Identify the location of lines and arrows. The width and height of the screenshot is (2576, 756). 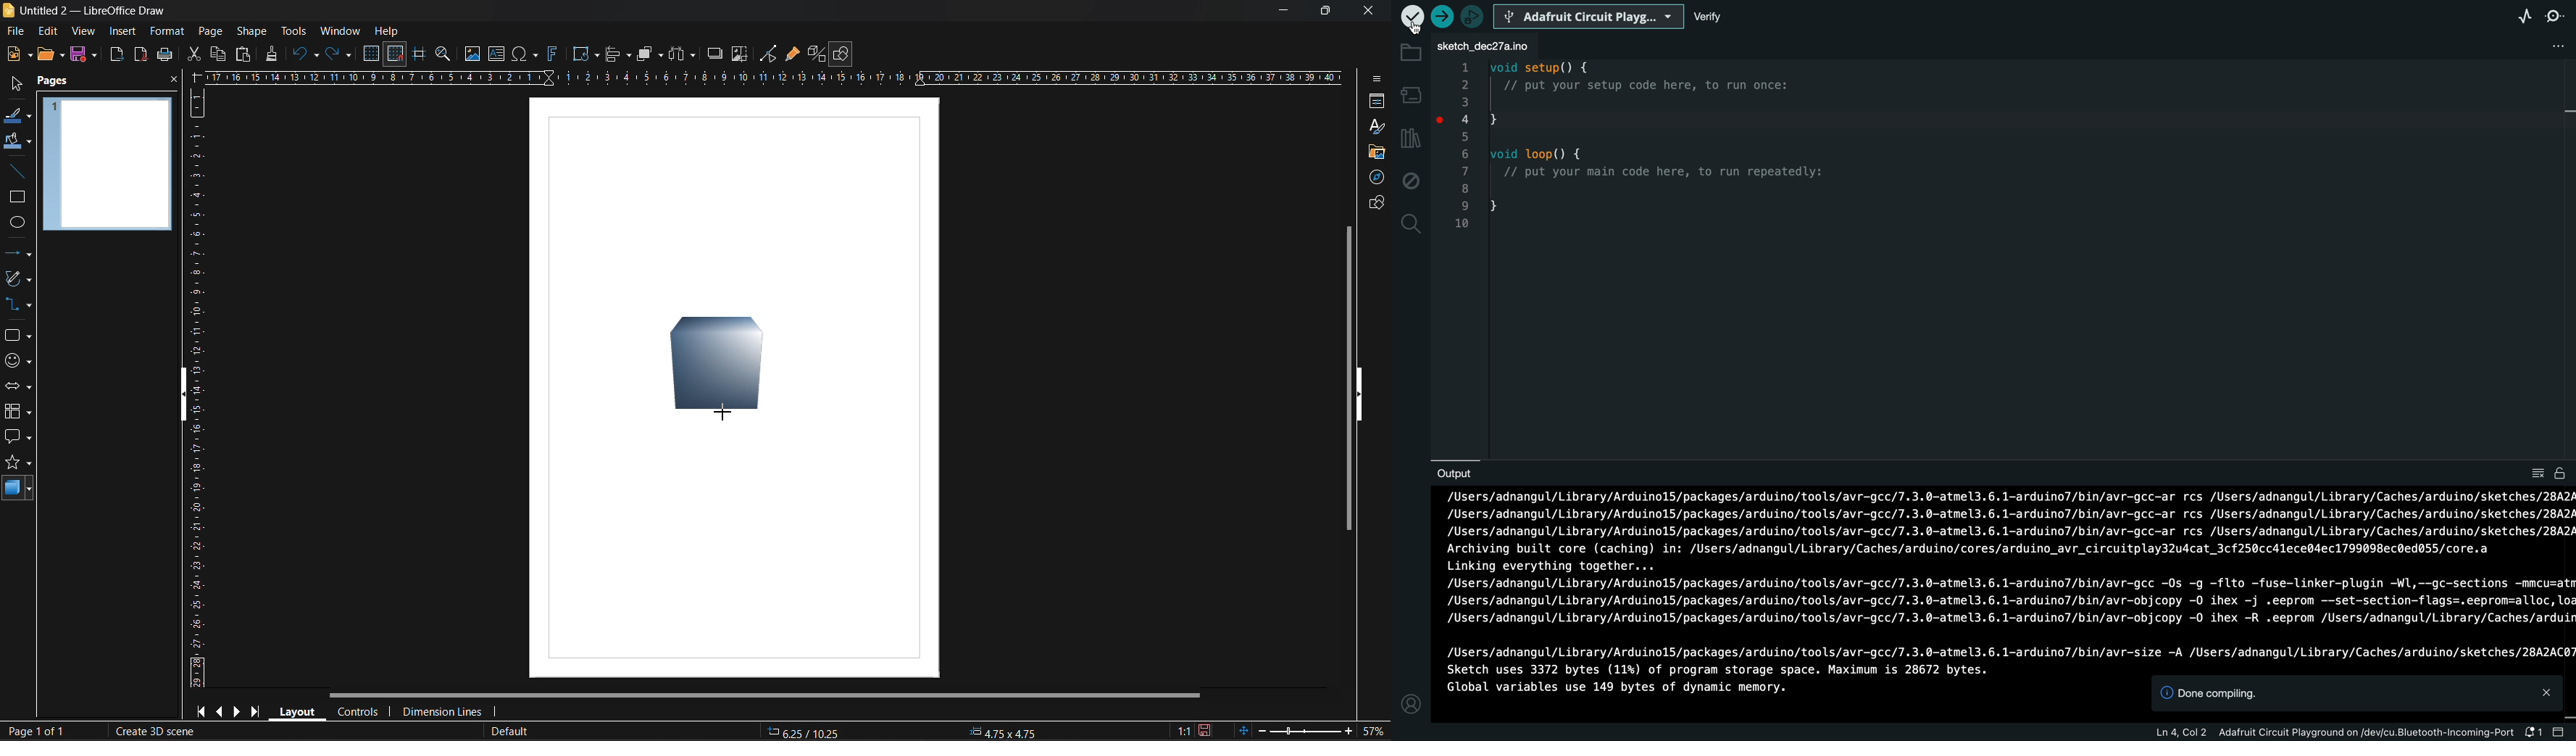
(18, 253).